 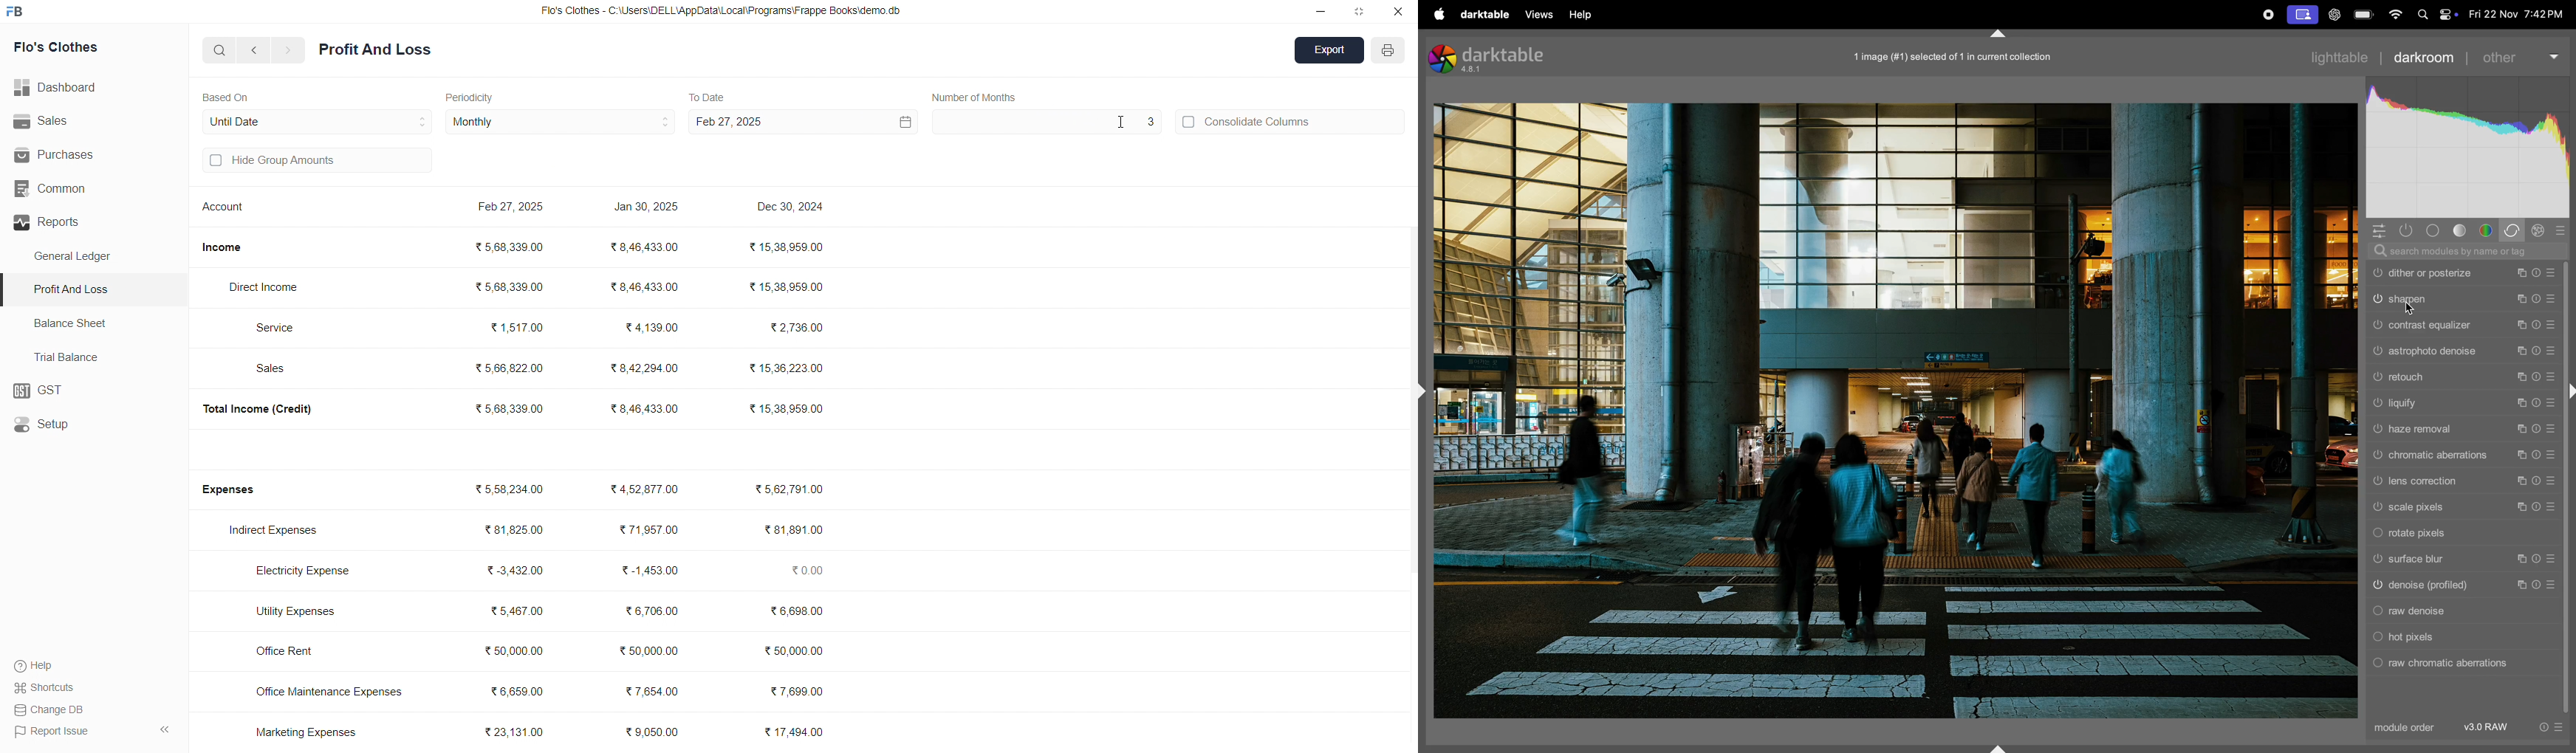 I want to click on ₹50,000.00, so click(x=648, y=650).